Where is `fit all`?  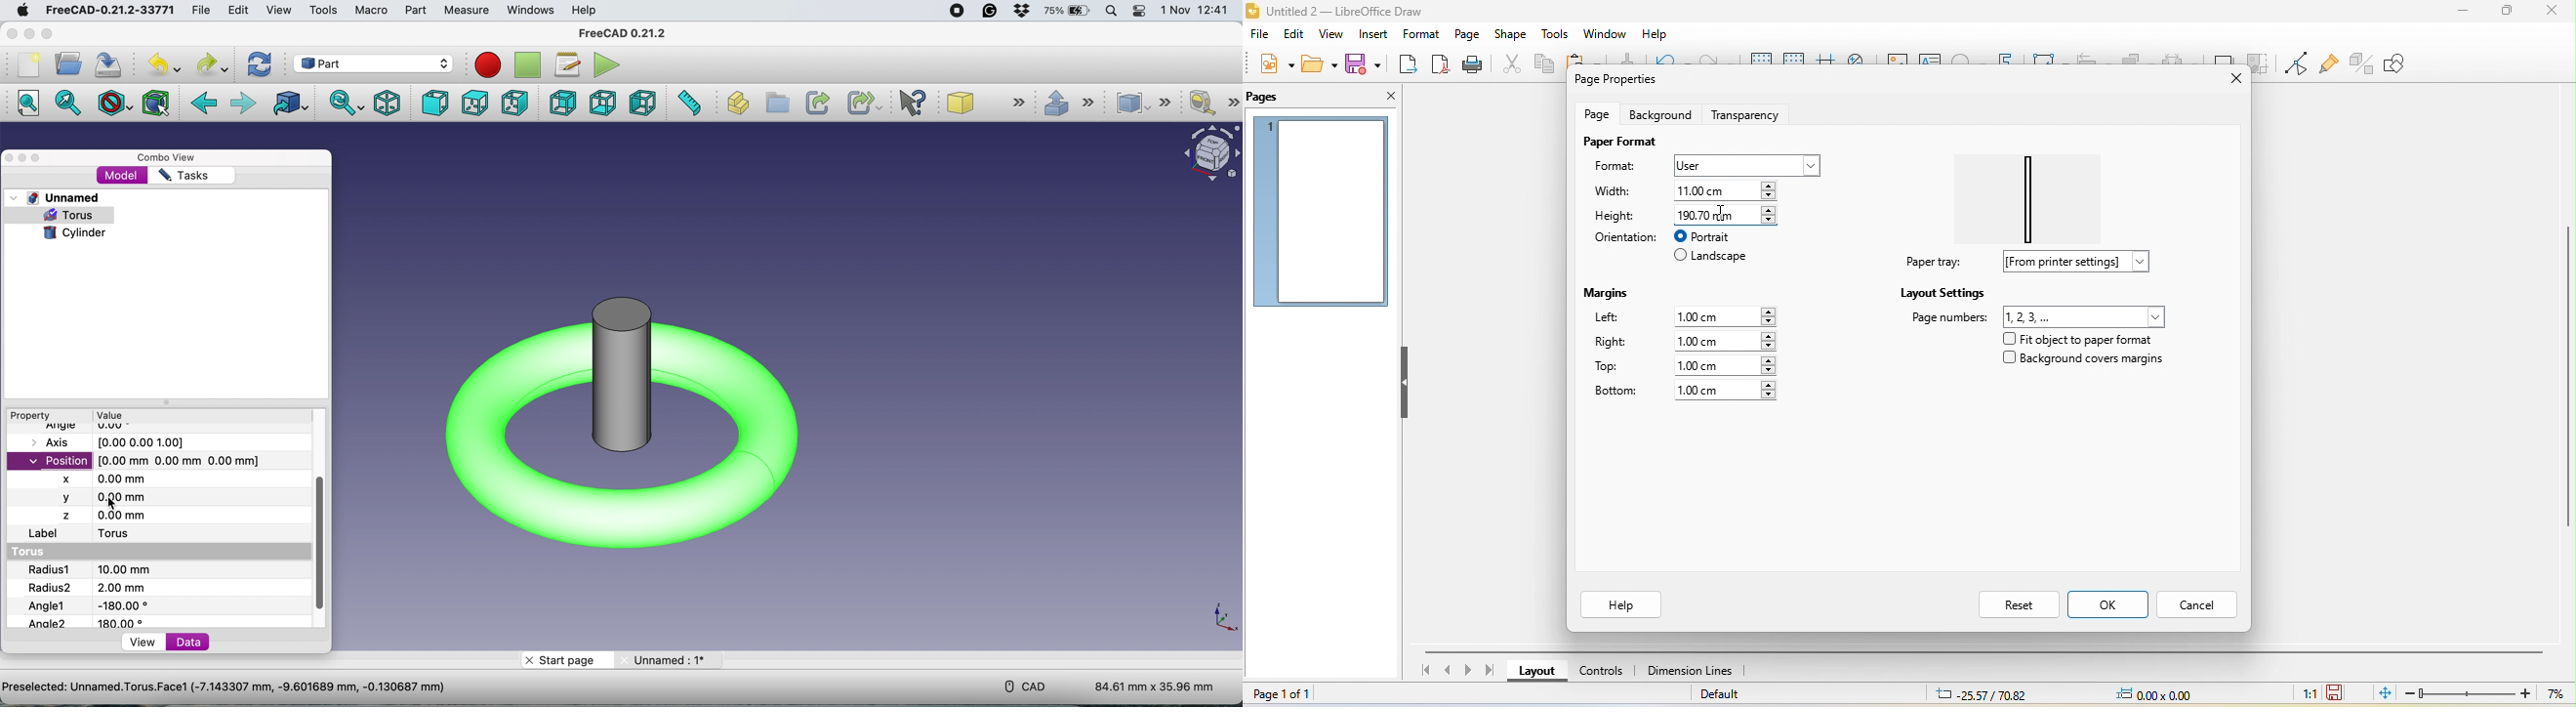 fit all is located at coordinates (26, 103).